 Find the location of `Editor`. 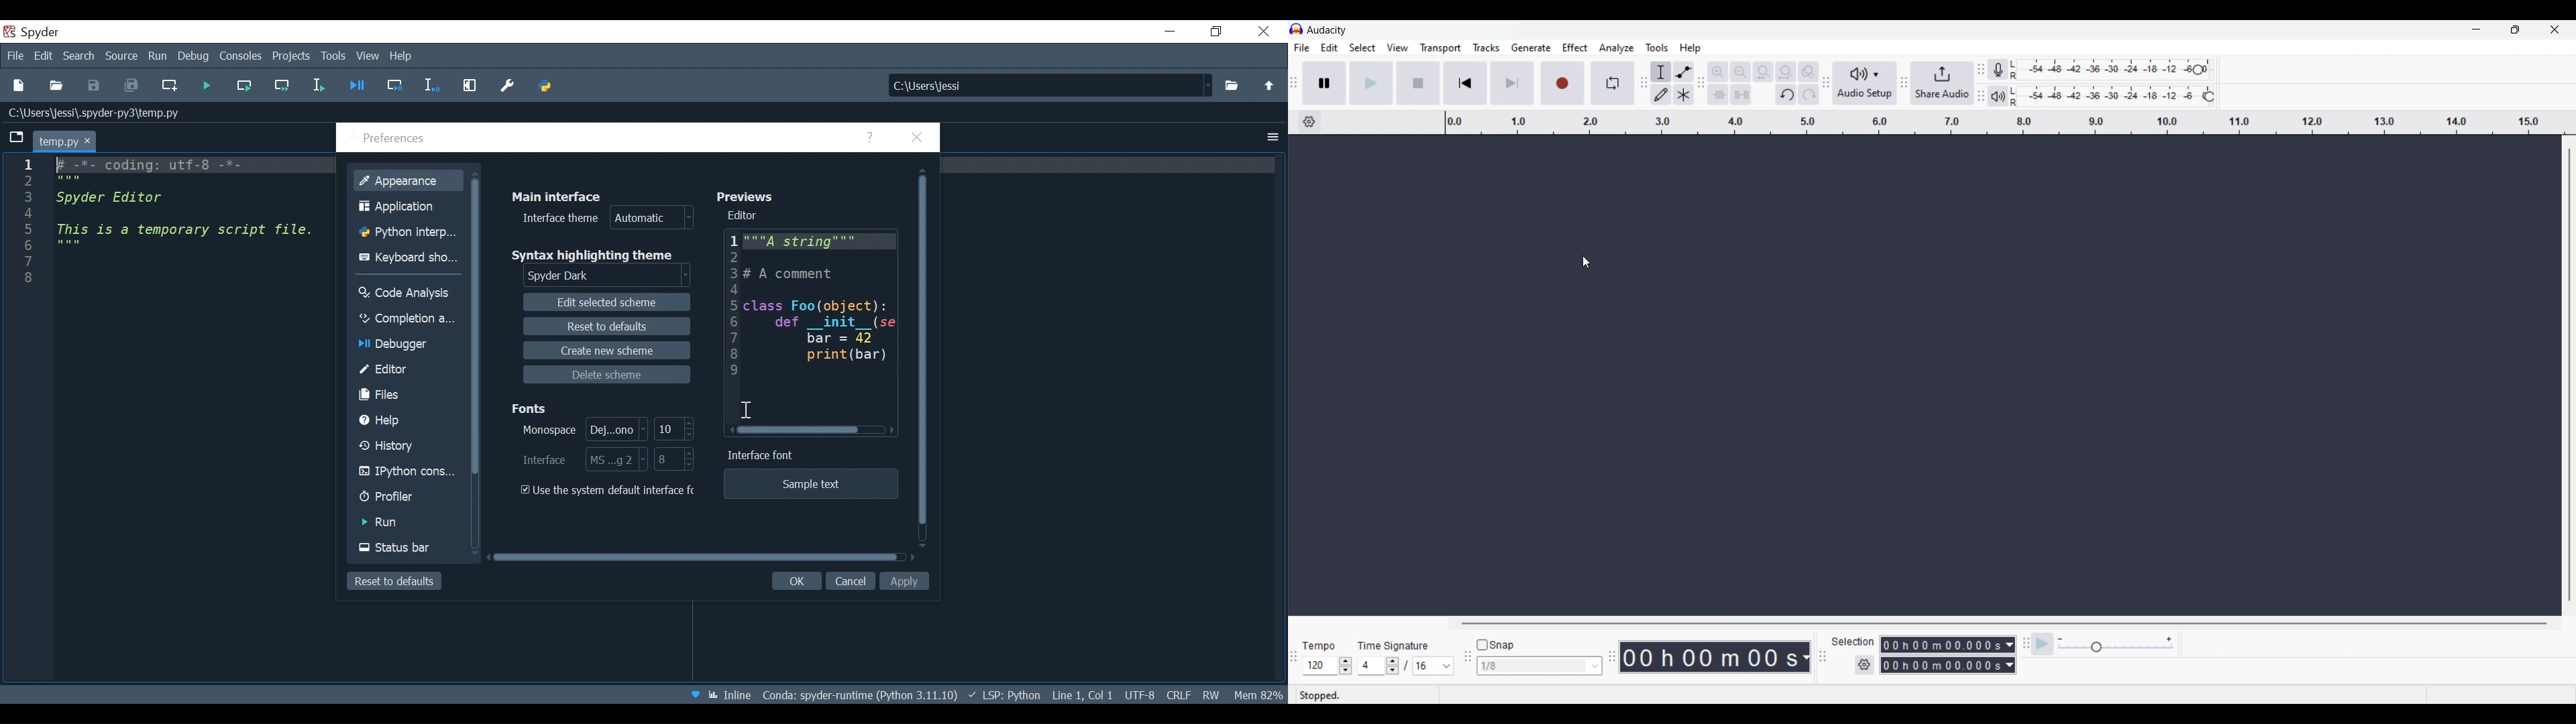

Editor is located at coordinates (408, 370).